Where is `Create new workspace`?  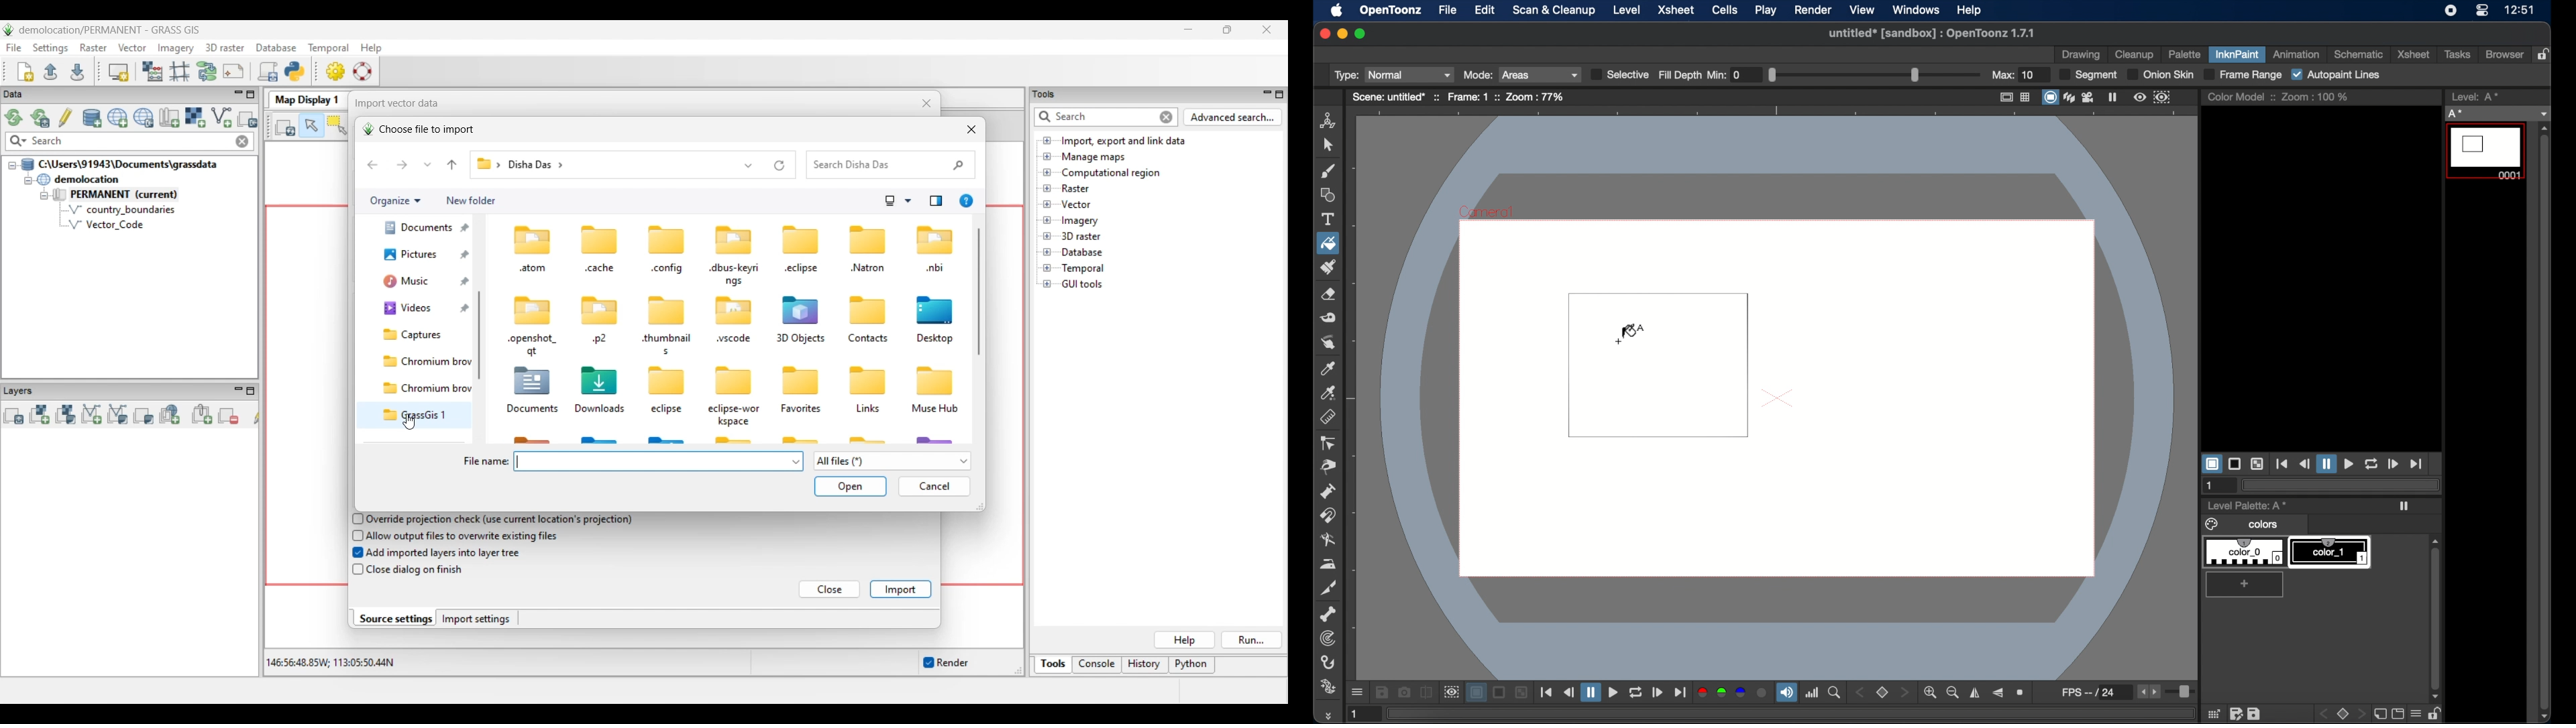 Create new workspace is located at coordinates (26, 72).